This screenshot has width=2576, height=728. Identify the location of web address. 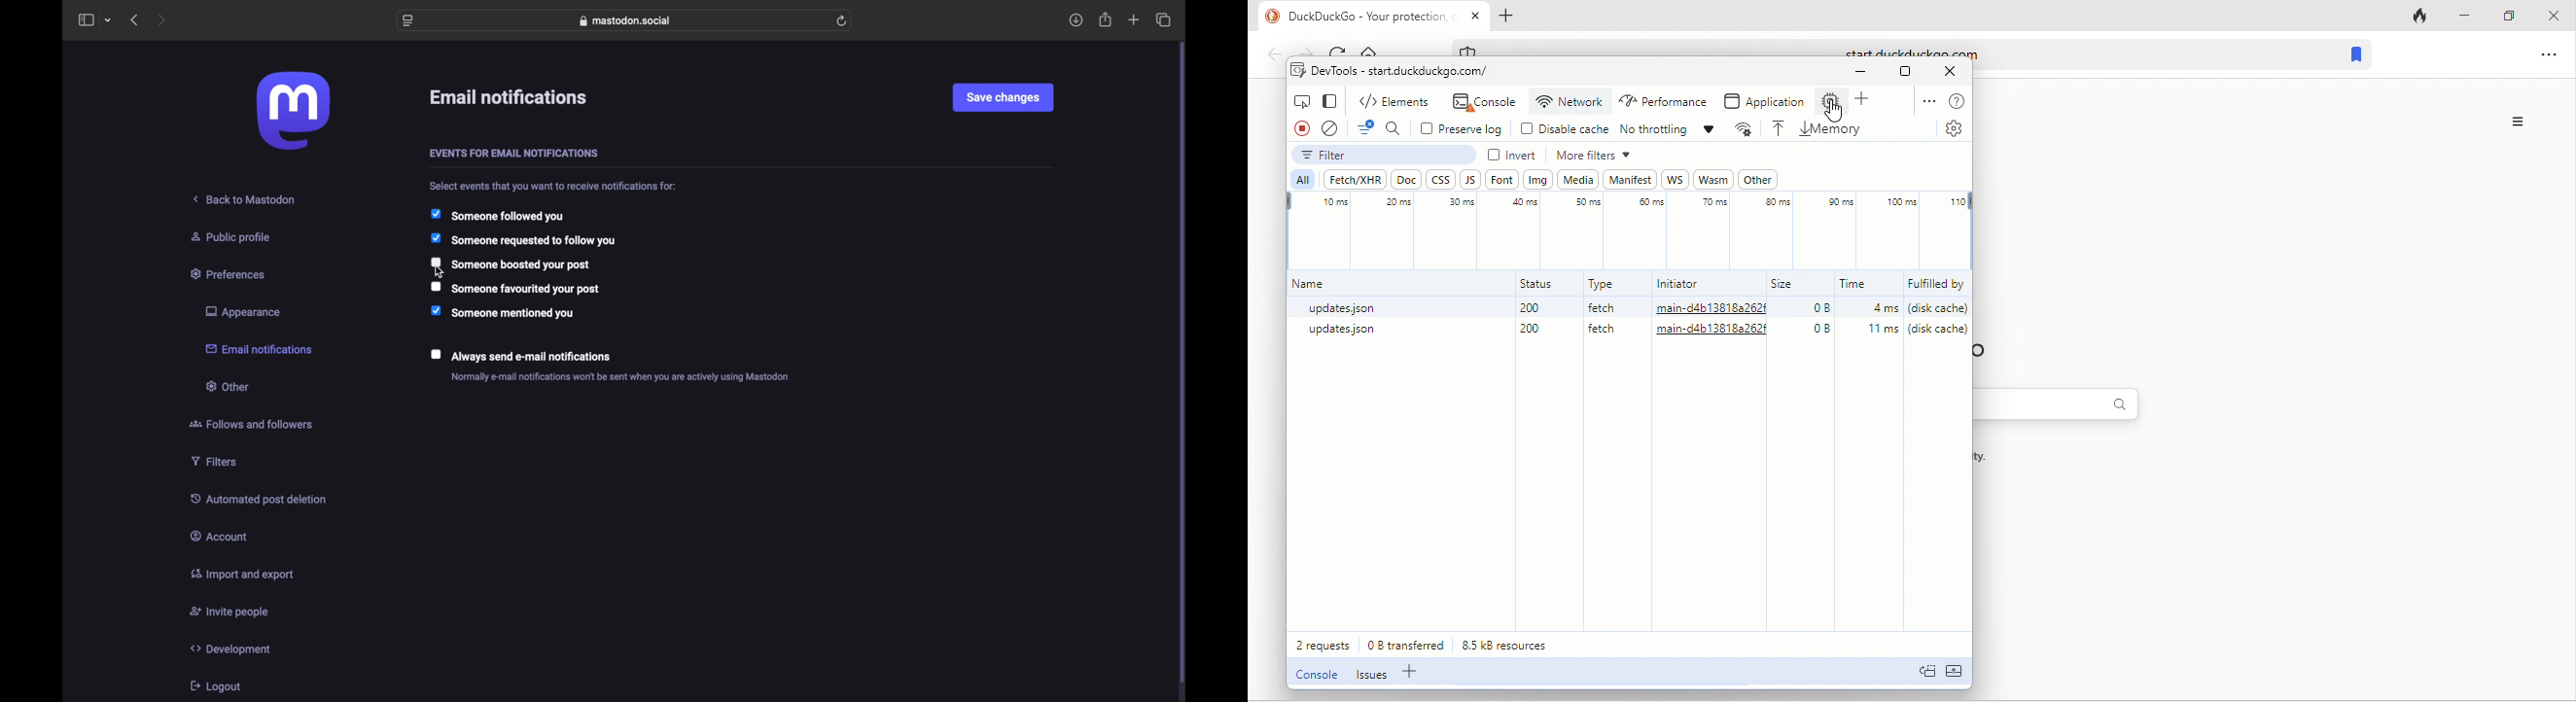
(625, 21).